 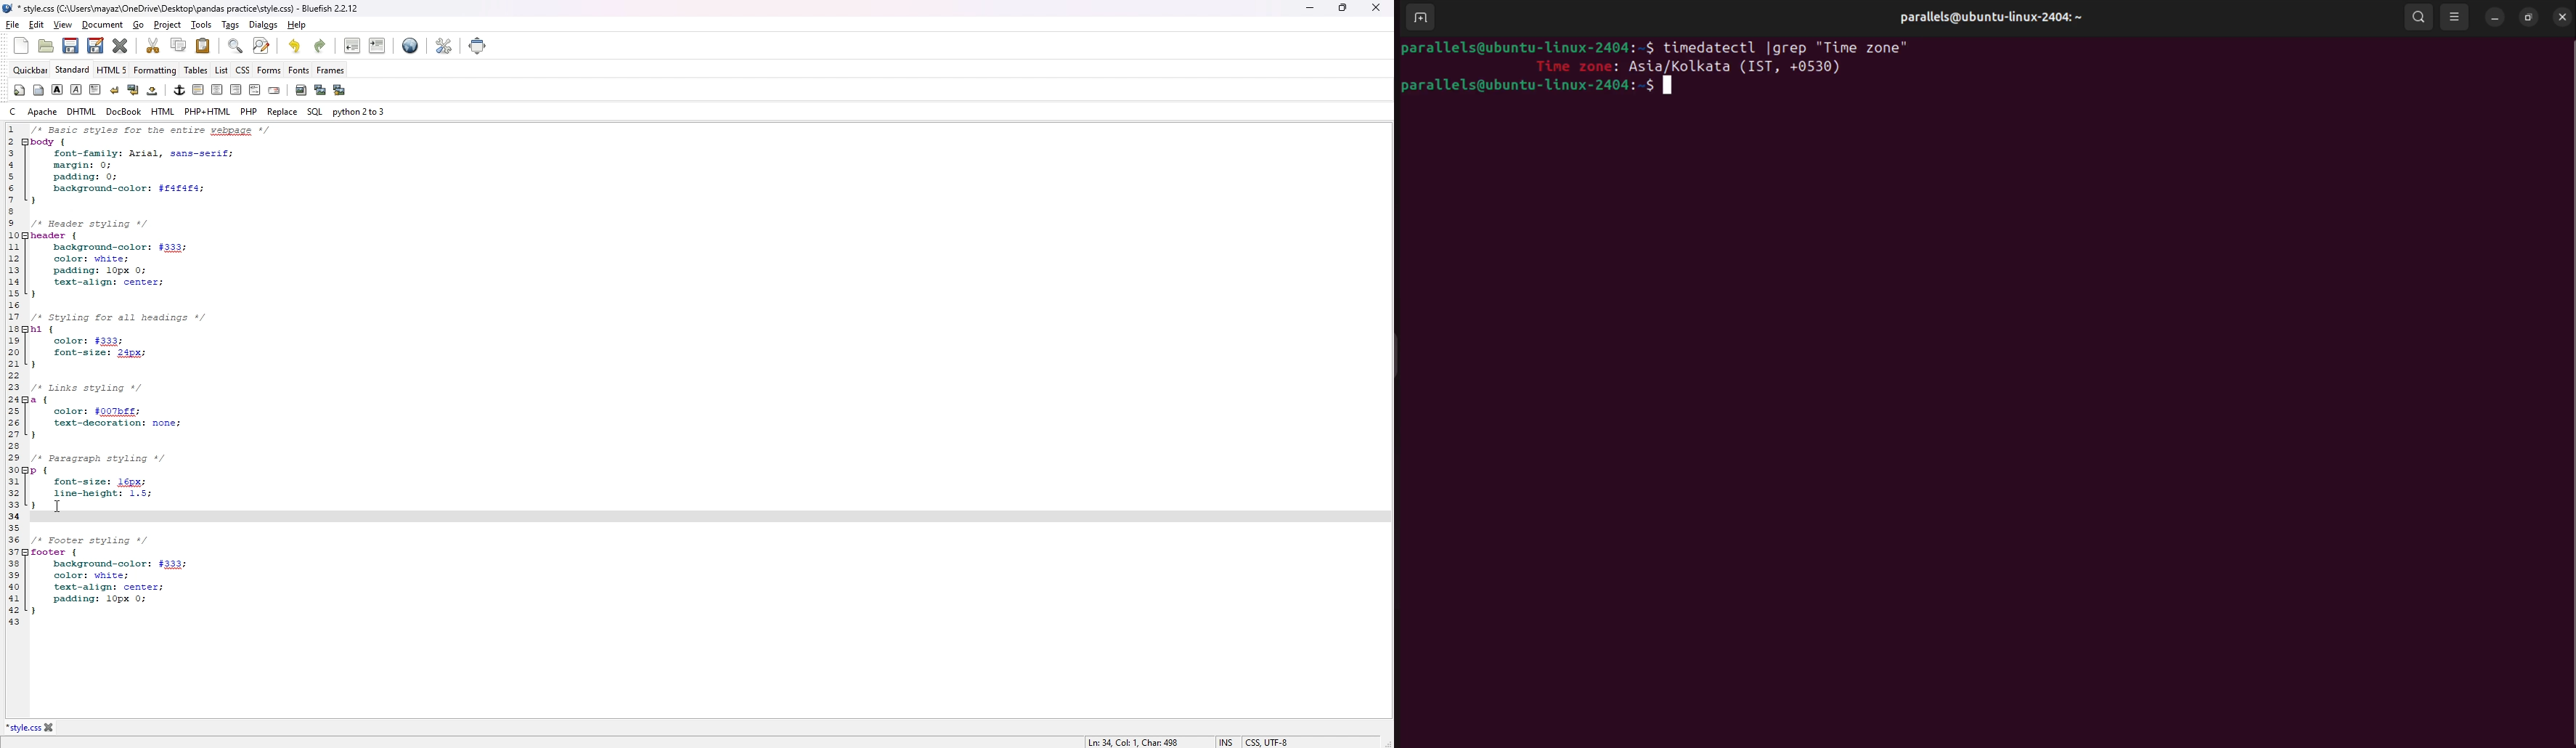 What do you see at coordinates (1228, 741) in the screenshot?
I see `INS` at bounding box center [1228, 741].